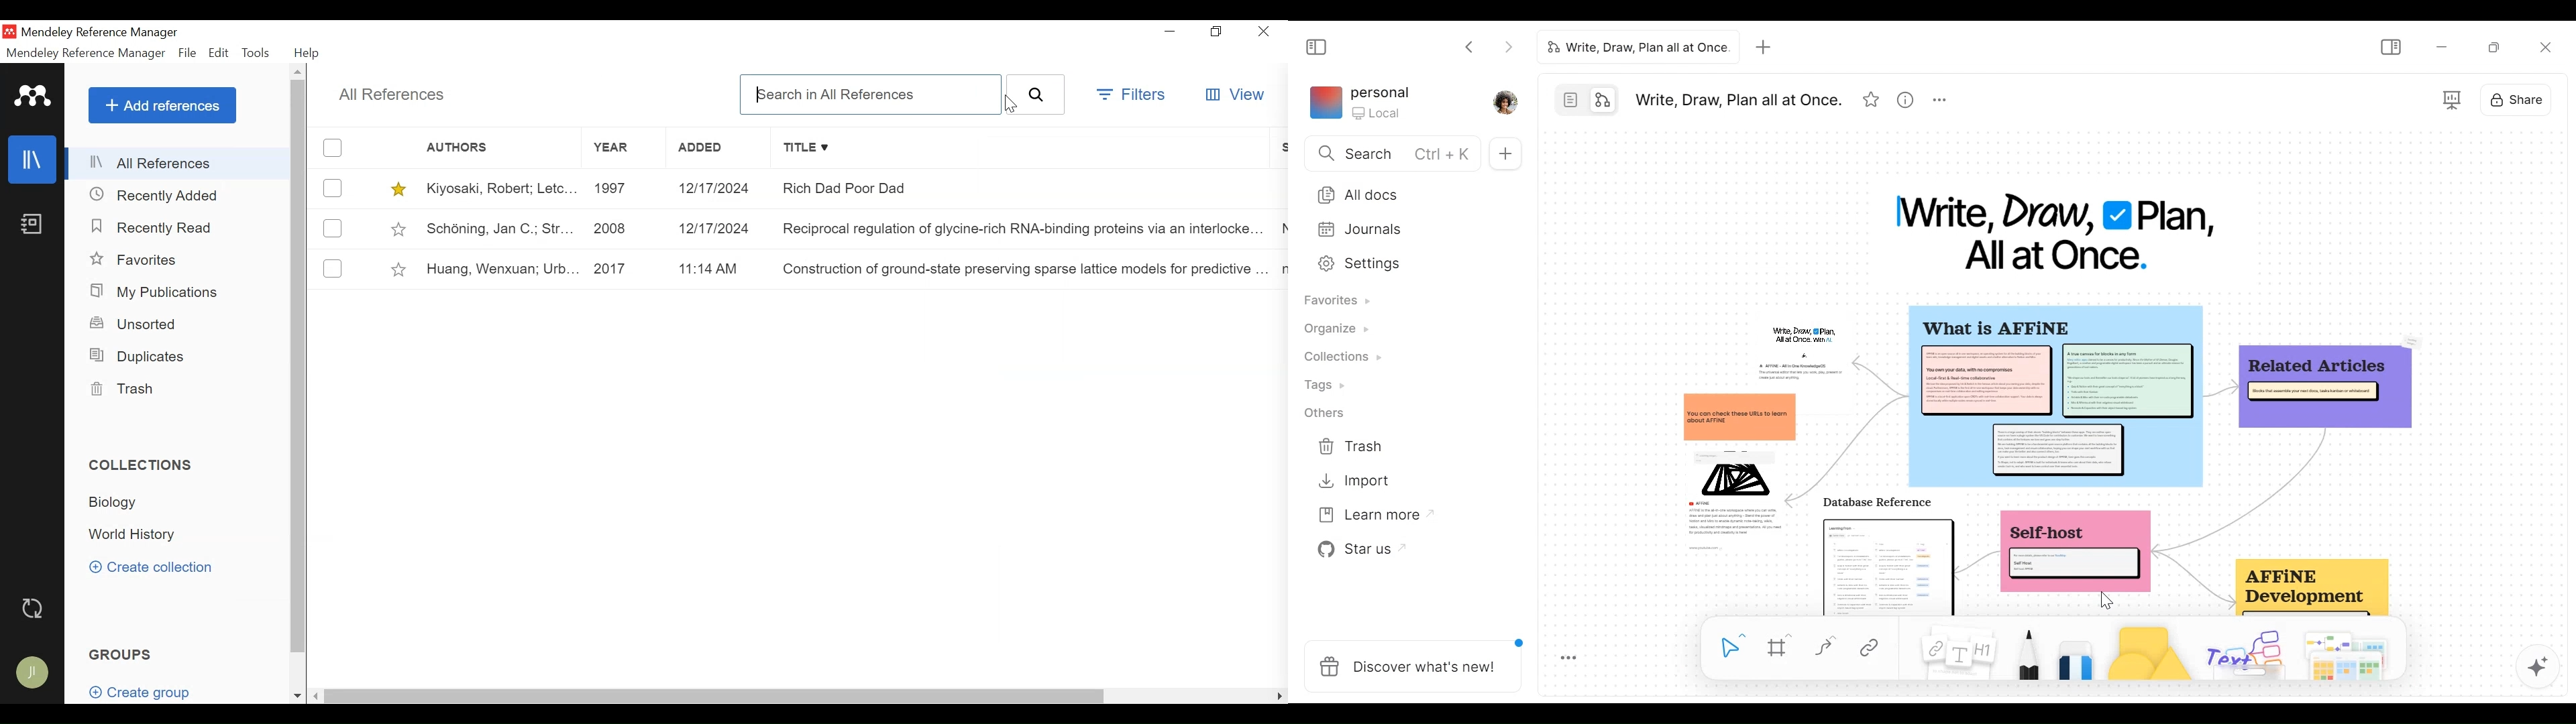 The image size is (2576, 728). Describe the element at coordinates (36, 674) in the screenshot. I see `Avatar` at that location.